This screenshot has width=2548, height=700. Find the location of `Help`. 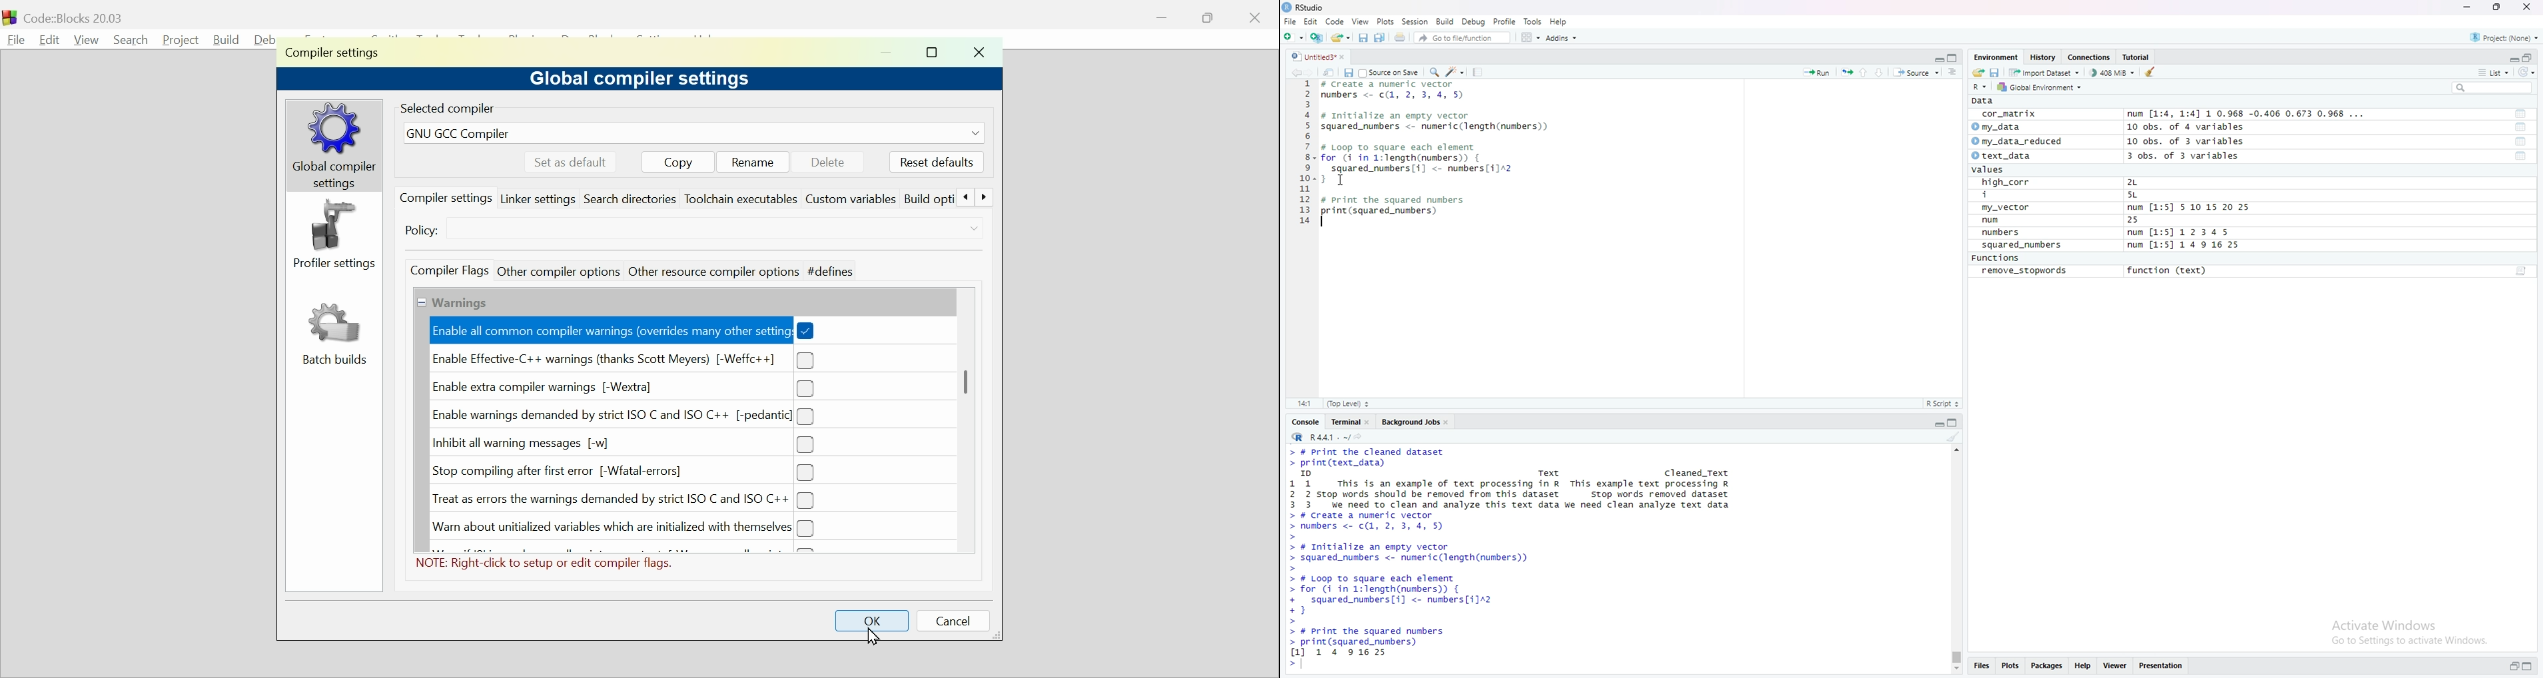

Help is located at coordinates (2084, 667).